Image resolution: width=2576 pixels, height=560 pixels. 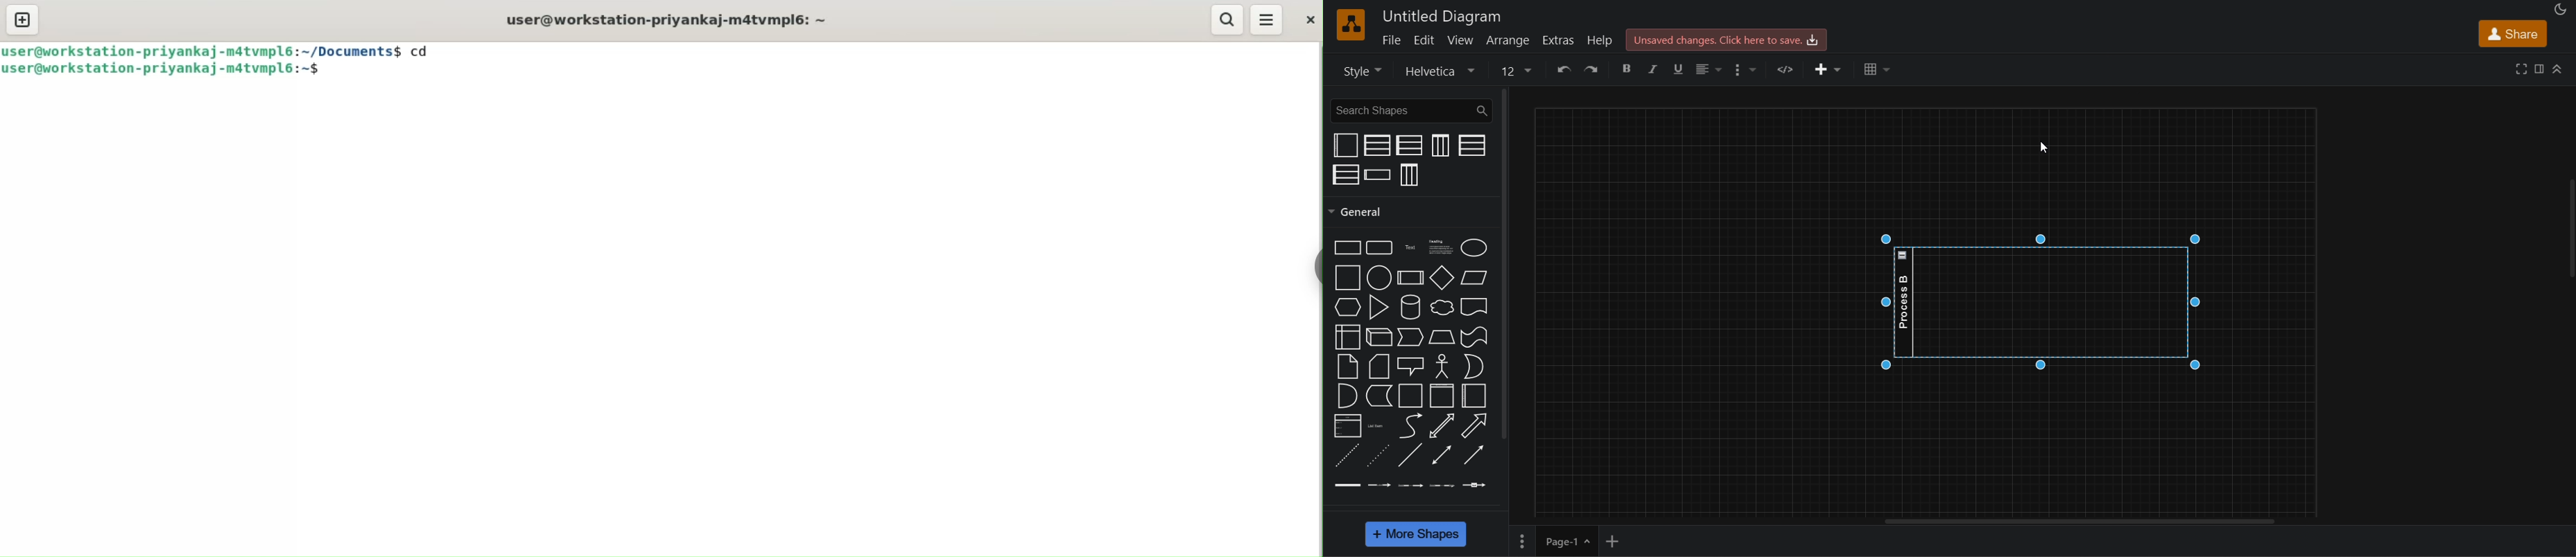 I want to click on trapezoid, so click(x=1442, y=337).